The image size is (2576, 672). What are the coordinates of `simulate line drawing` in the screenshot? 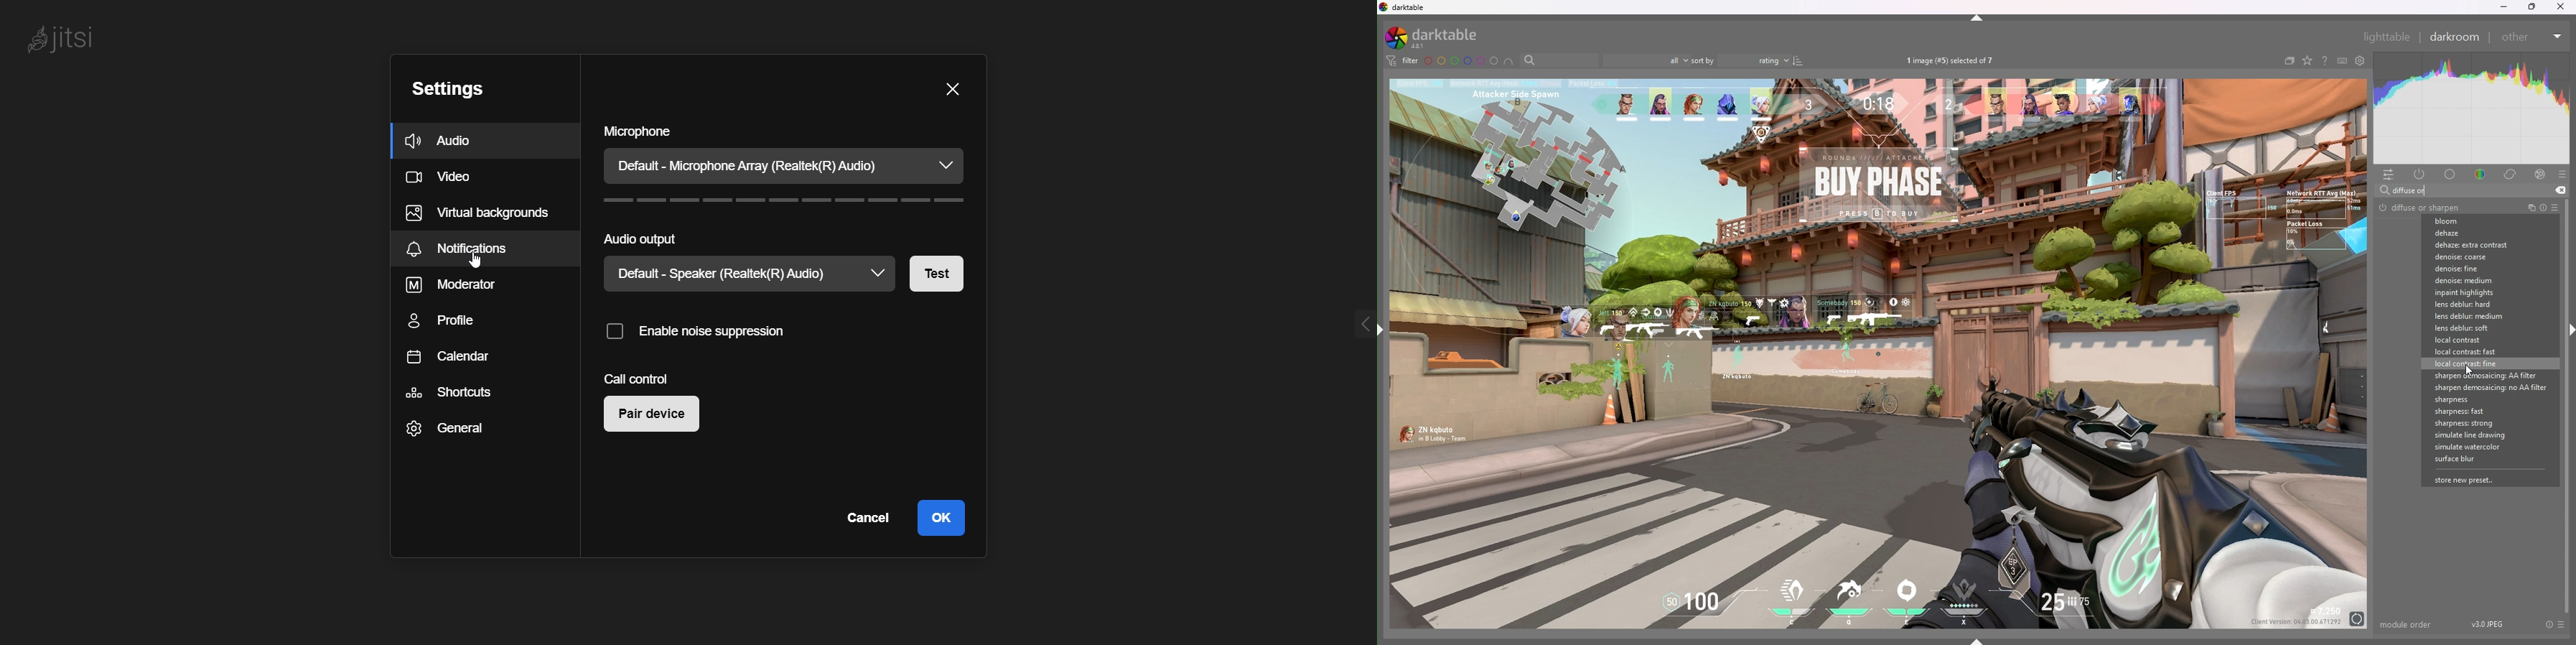 It's located at (2476, 436).